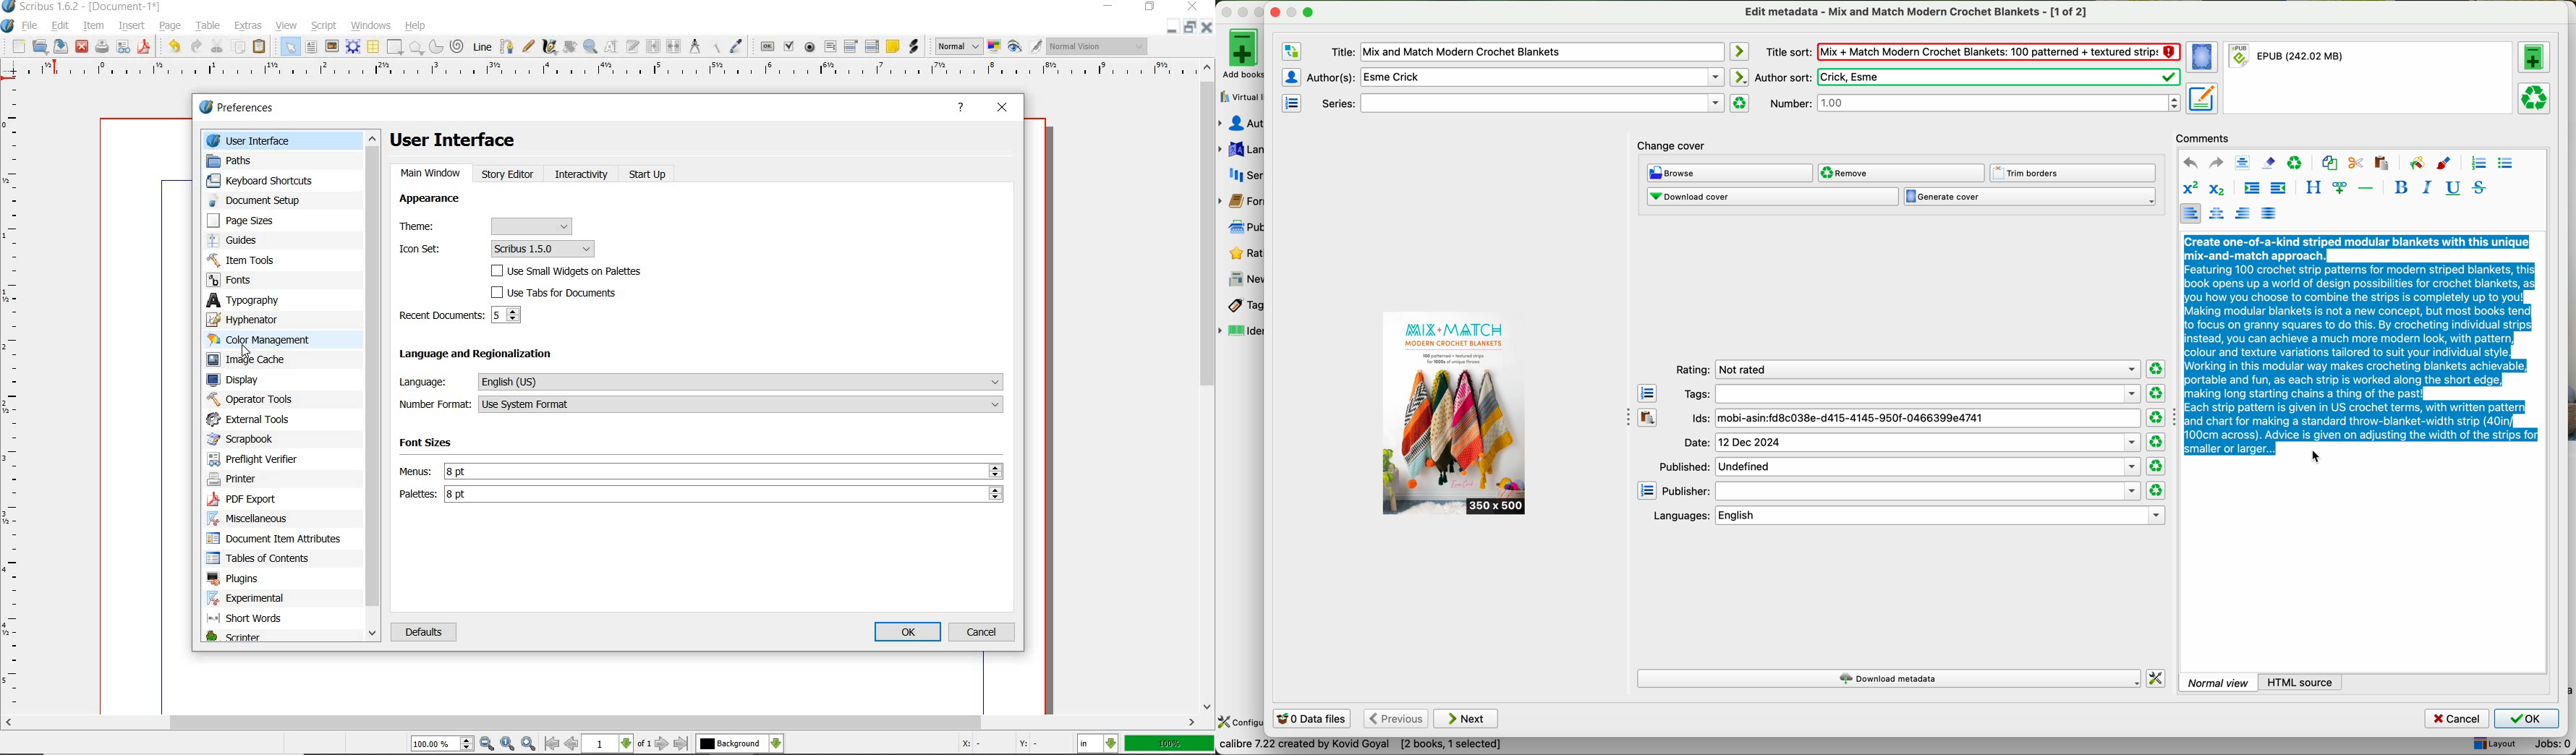 The width and height of the screenshot is (2576, 756). I want to click on increase indentation, so click(2252, 190).